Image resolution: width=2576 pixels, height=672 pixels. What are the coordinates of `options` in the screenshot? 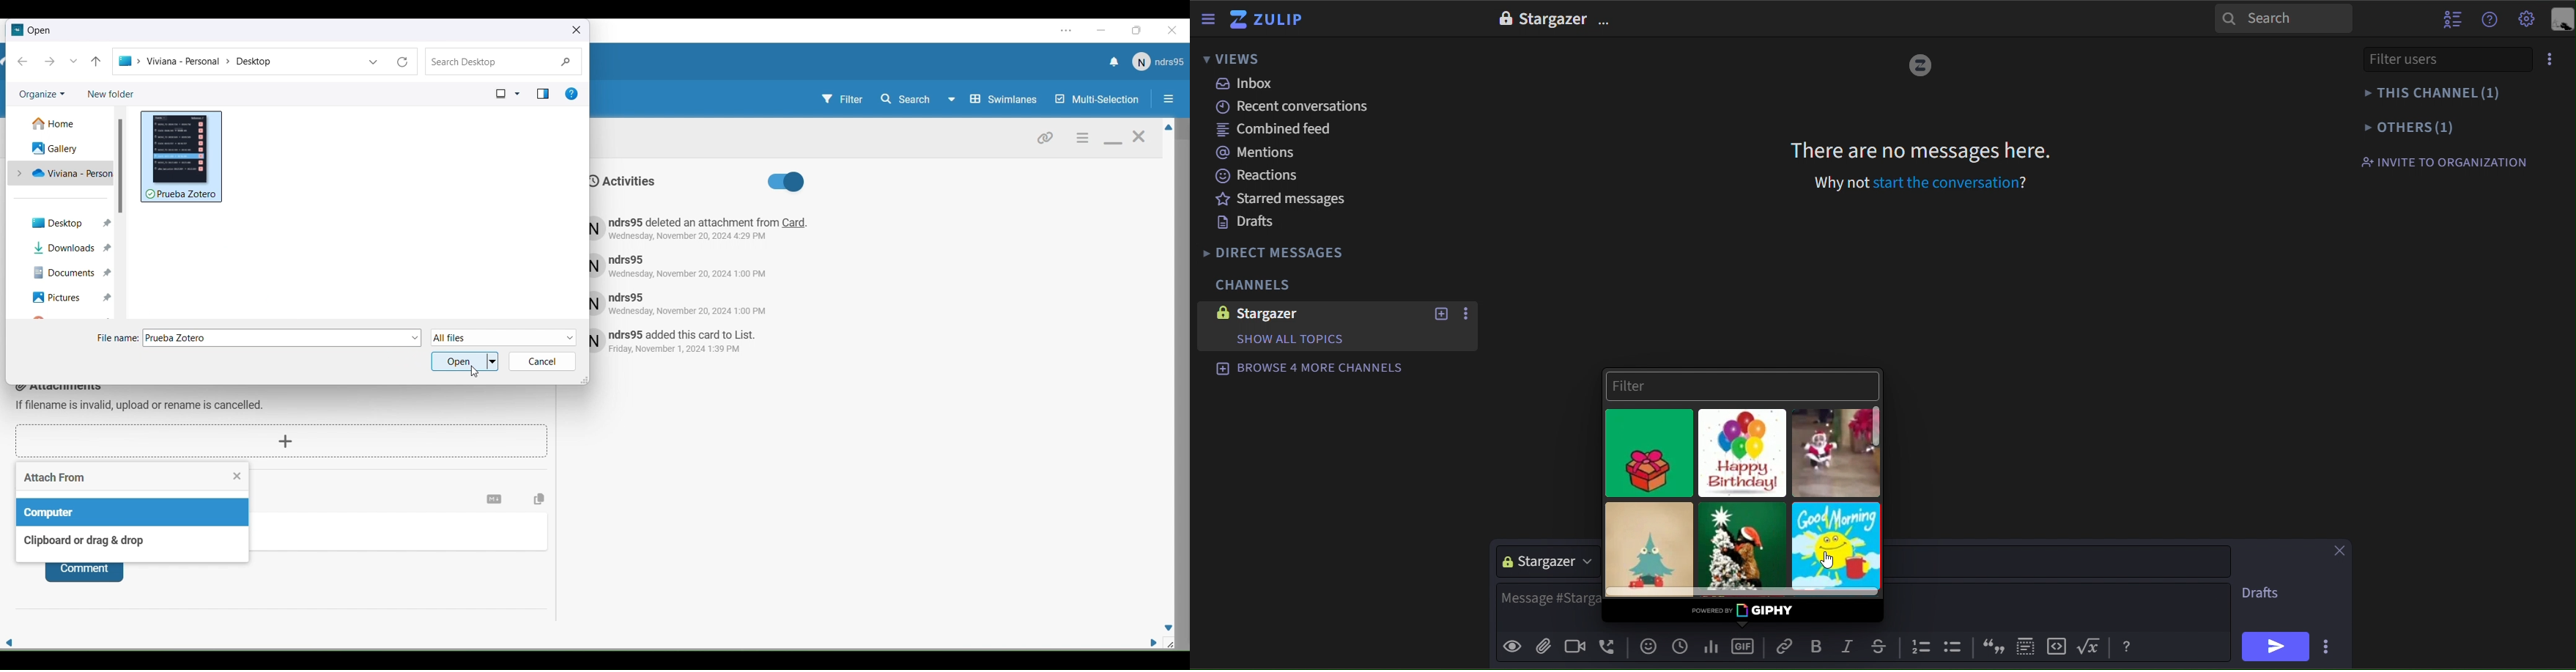 It's located at (1607, 22).